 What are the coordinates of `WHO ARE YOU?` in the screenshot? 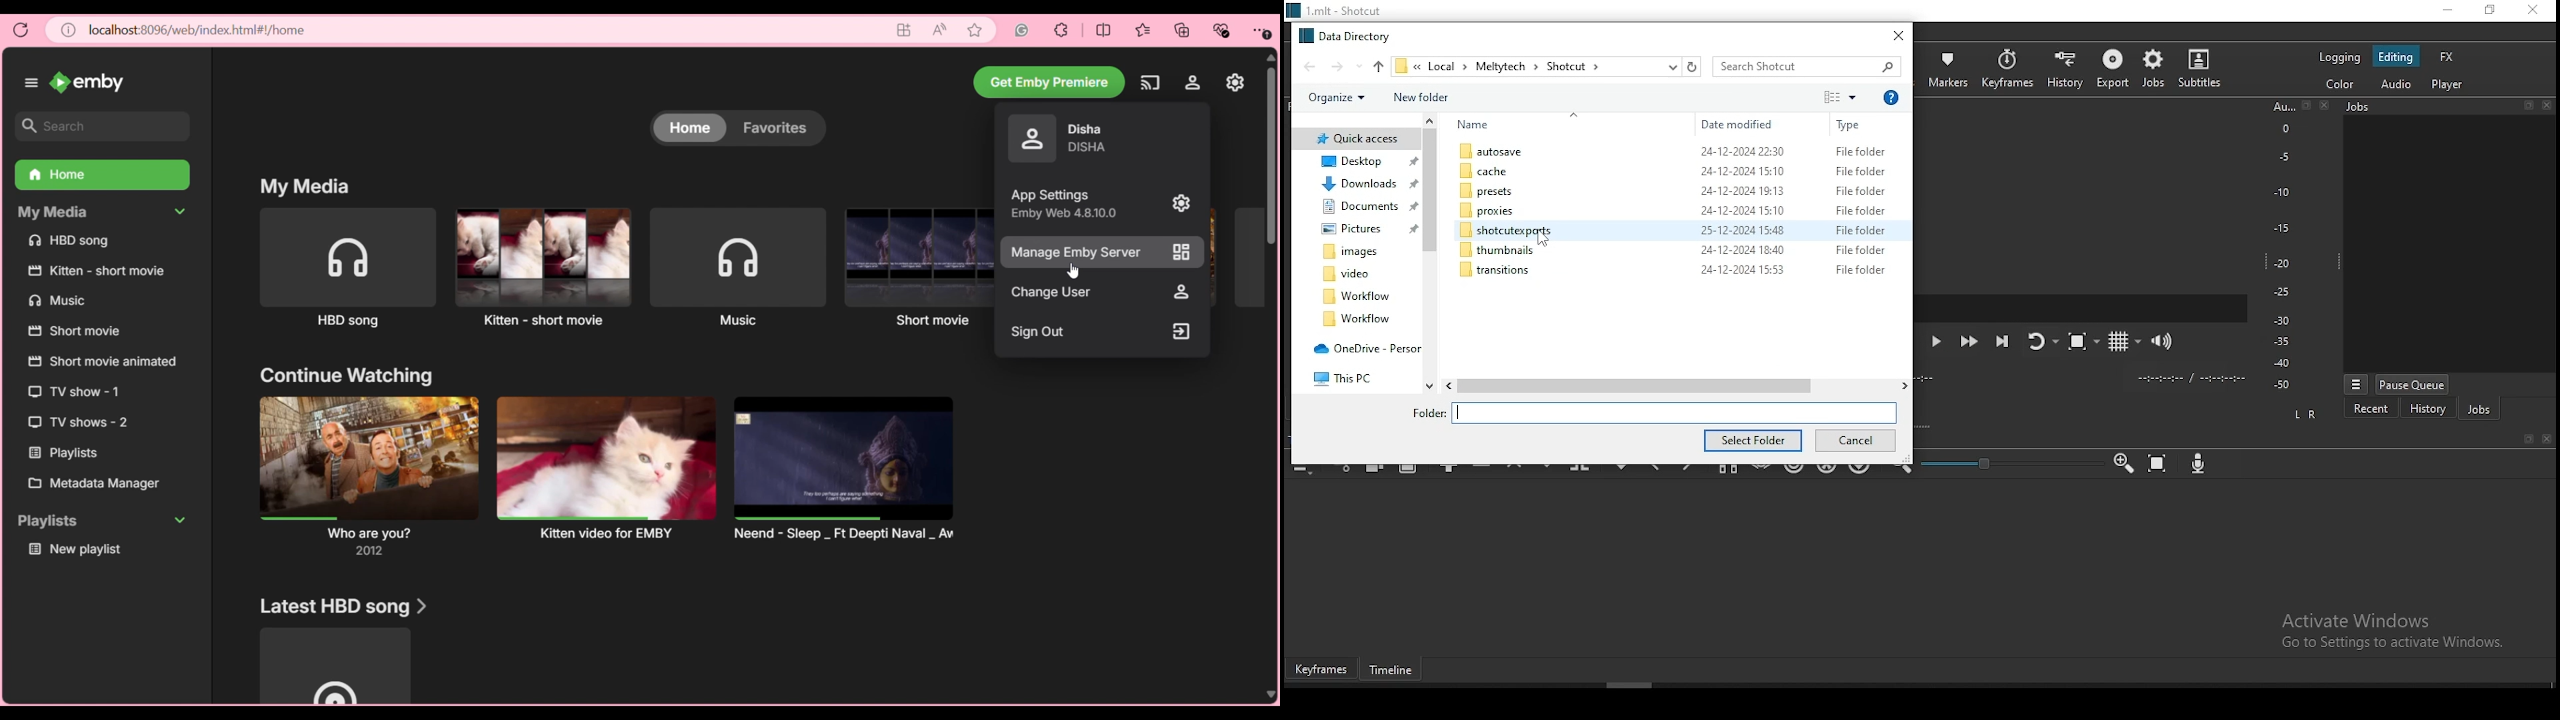 It's located at (361, 477).